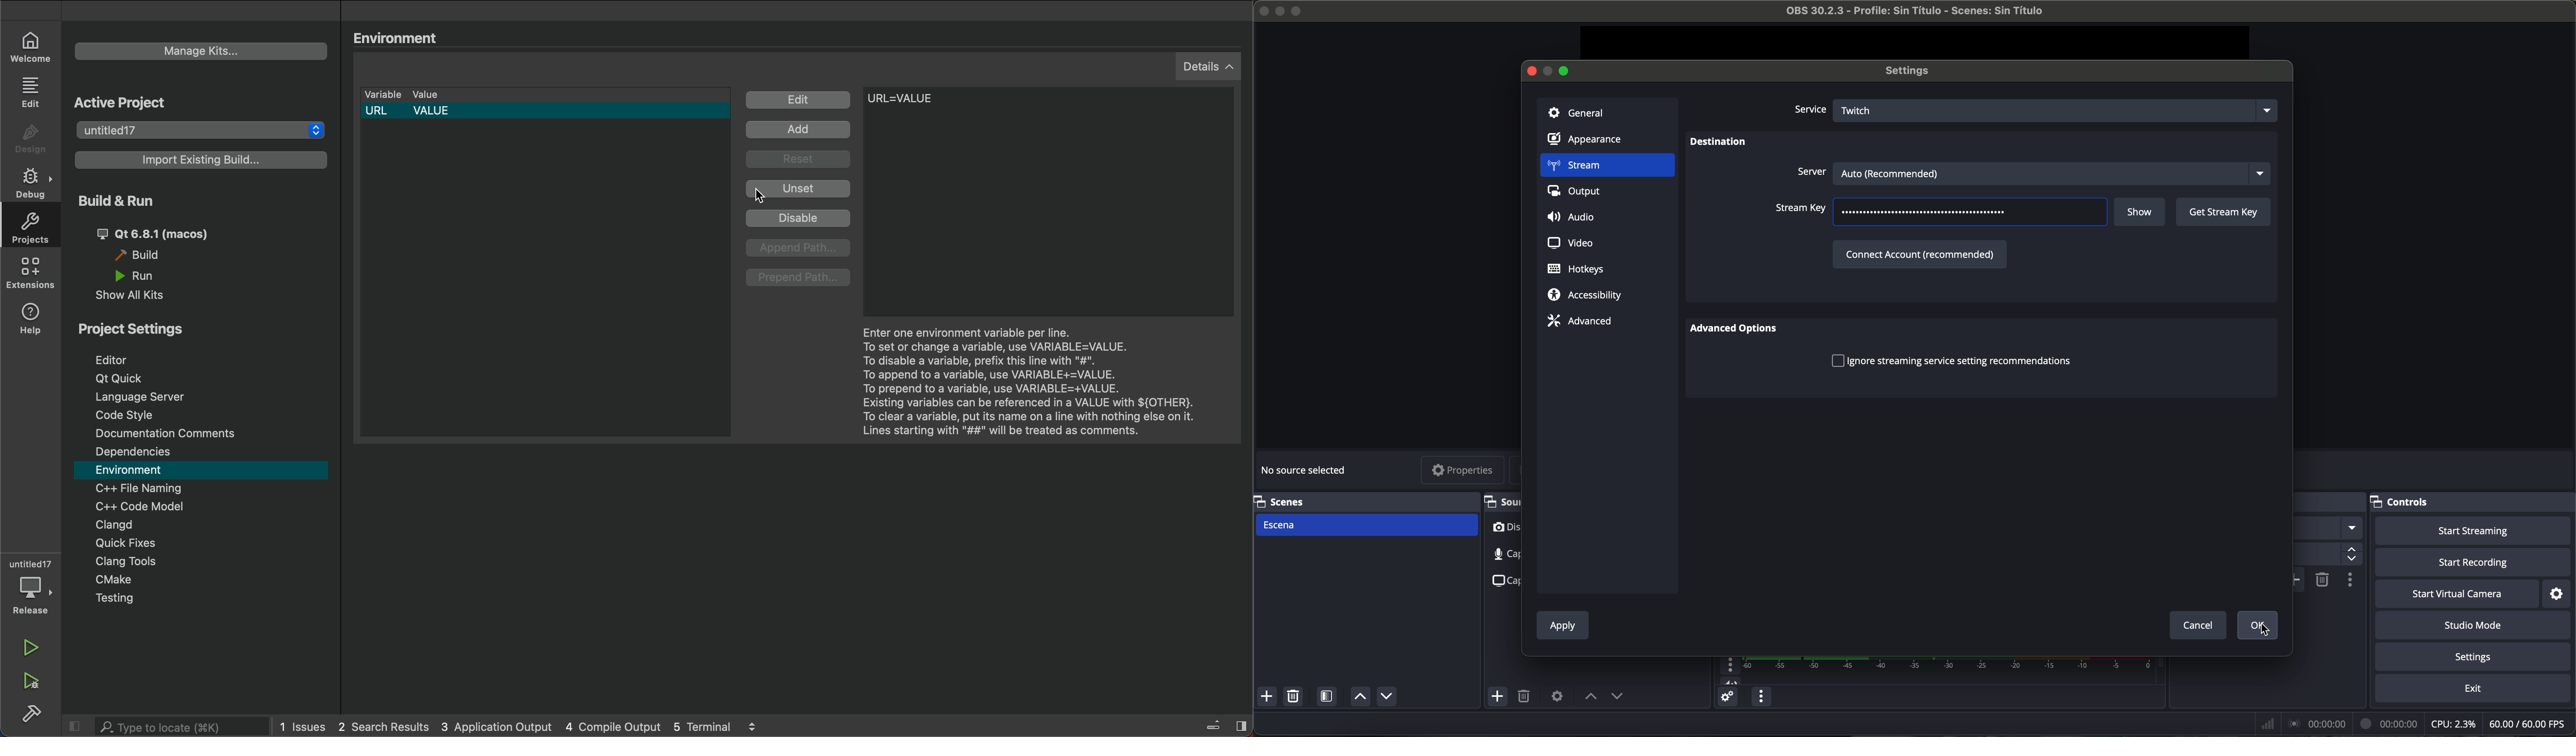 The height and width of the screenshot is (756, 2576). I want to click on move source down, so click(1386, 696).